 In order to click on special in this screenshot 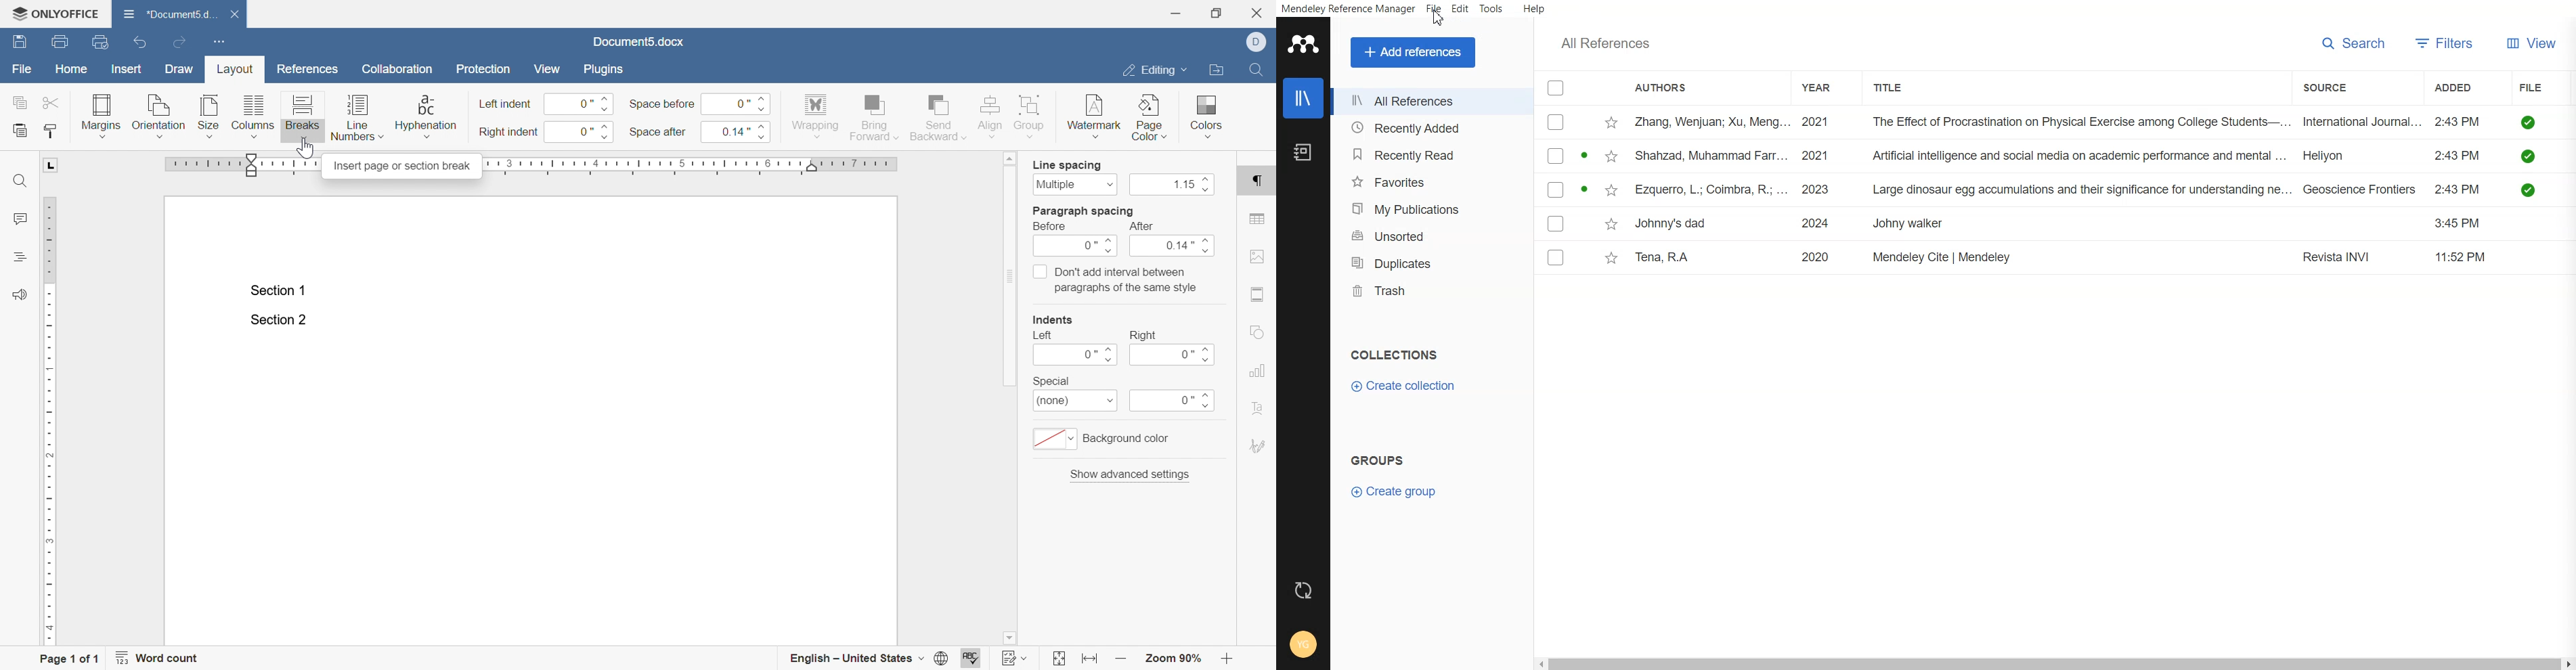, I will do `click(1051, 381)`.